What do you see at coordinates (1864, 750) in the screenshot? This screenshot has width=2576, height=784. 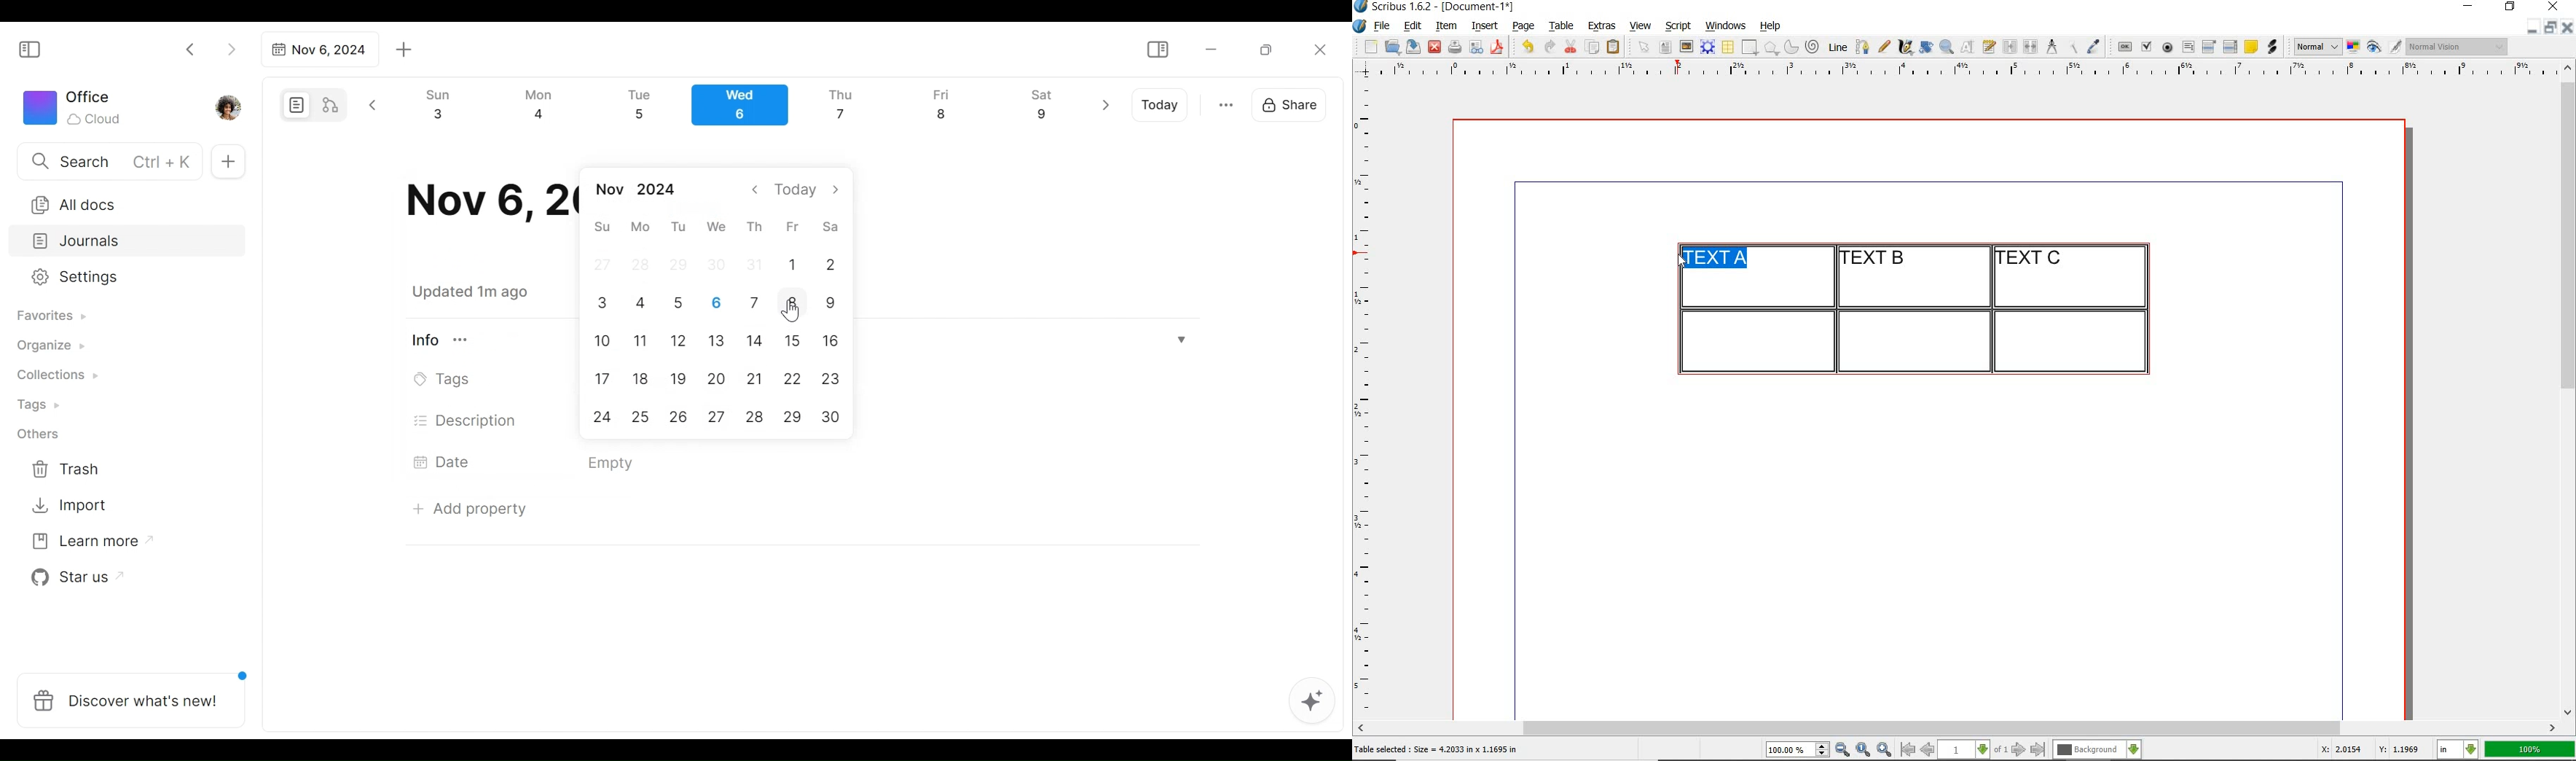 I see `zoom to` at bounding box center [1864, 750].